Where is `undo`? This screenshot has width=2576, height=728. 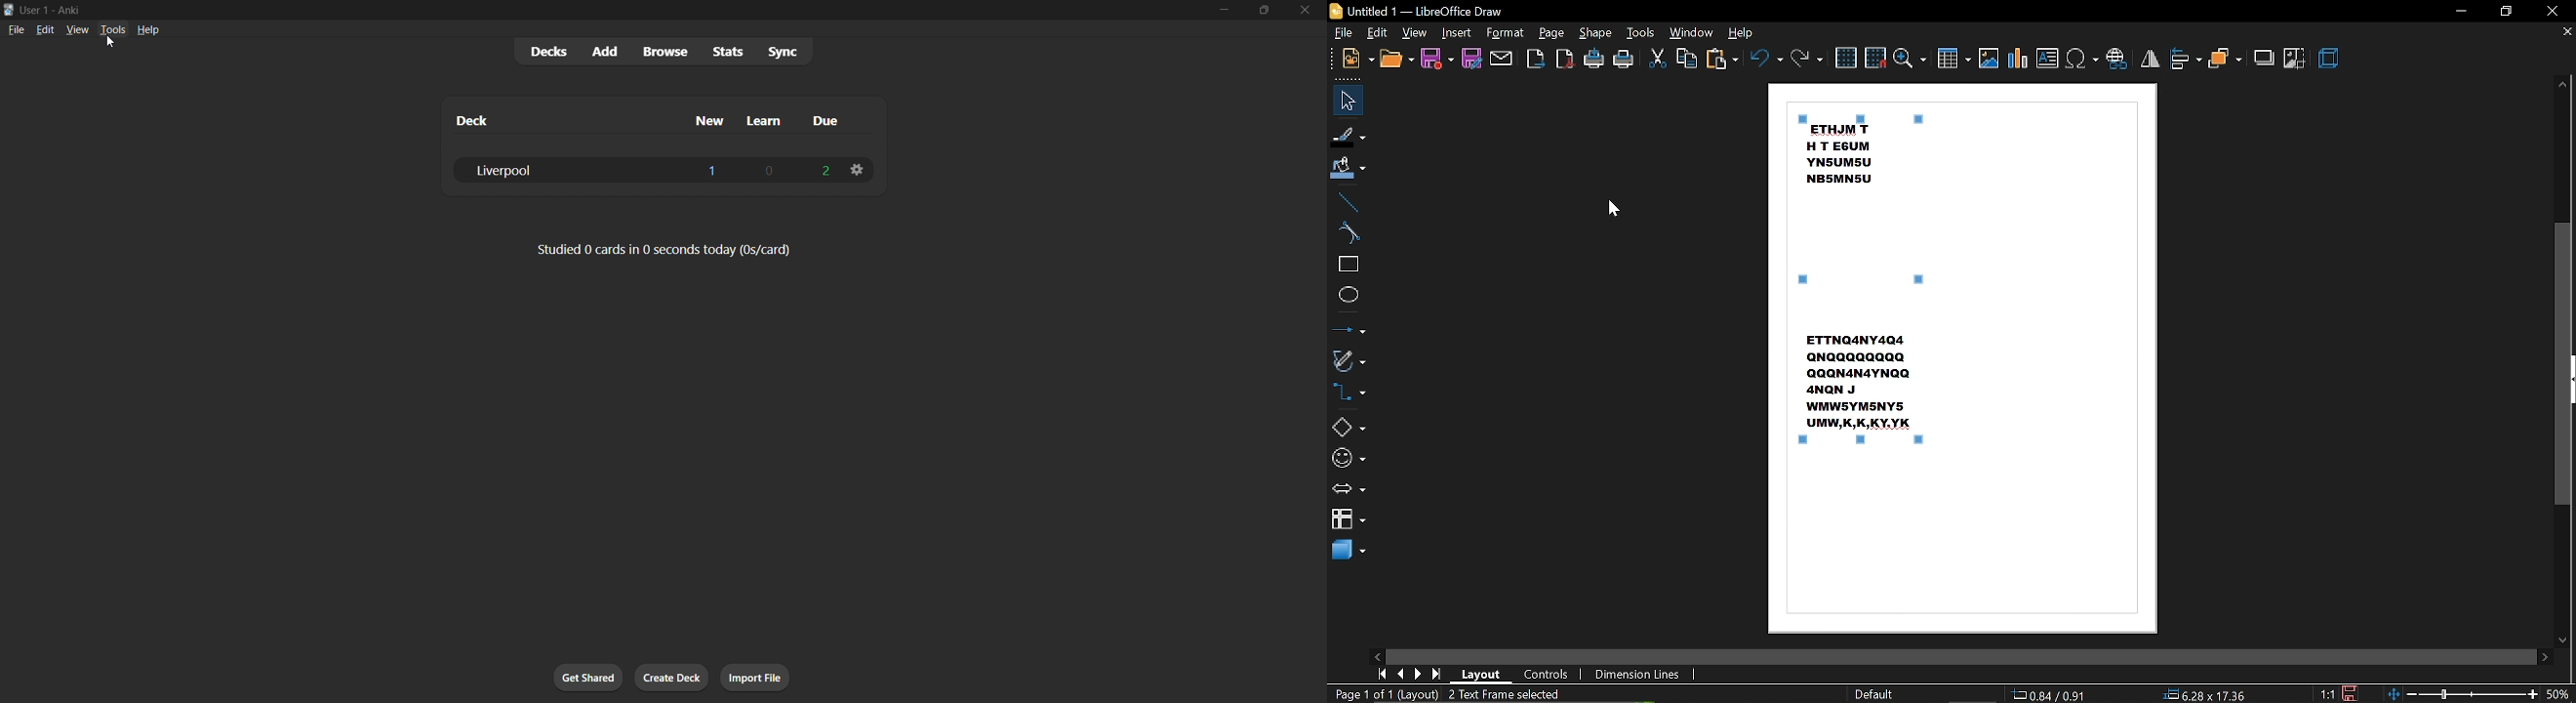
undo is located at coordinates (1764, 58).